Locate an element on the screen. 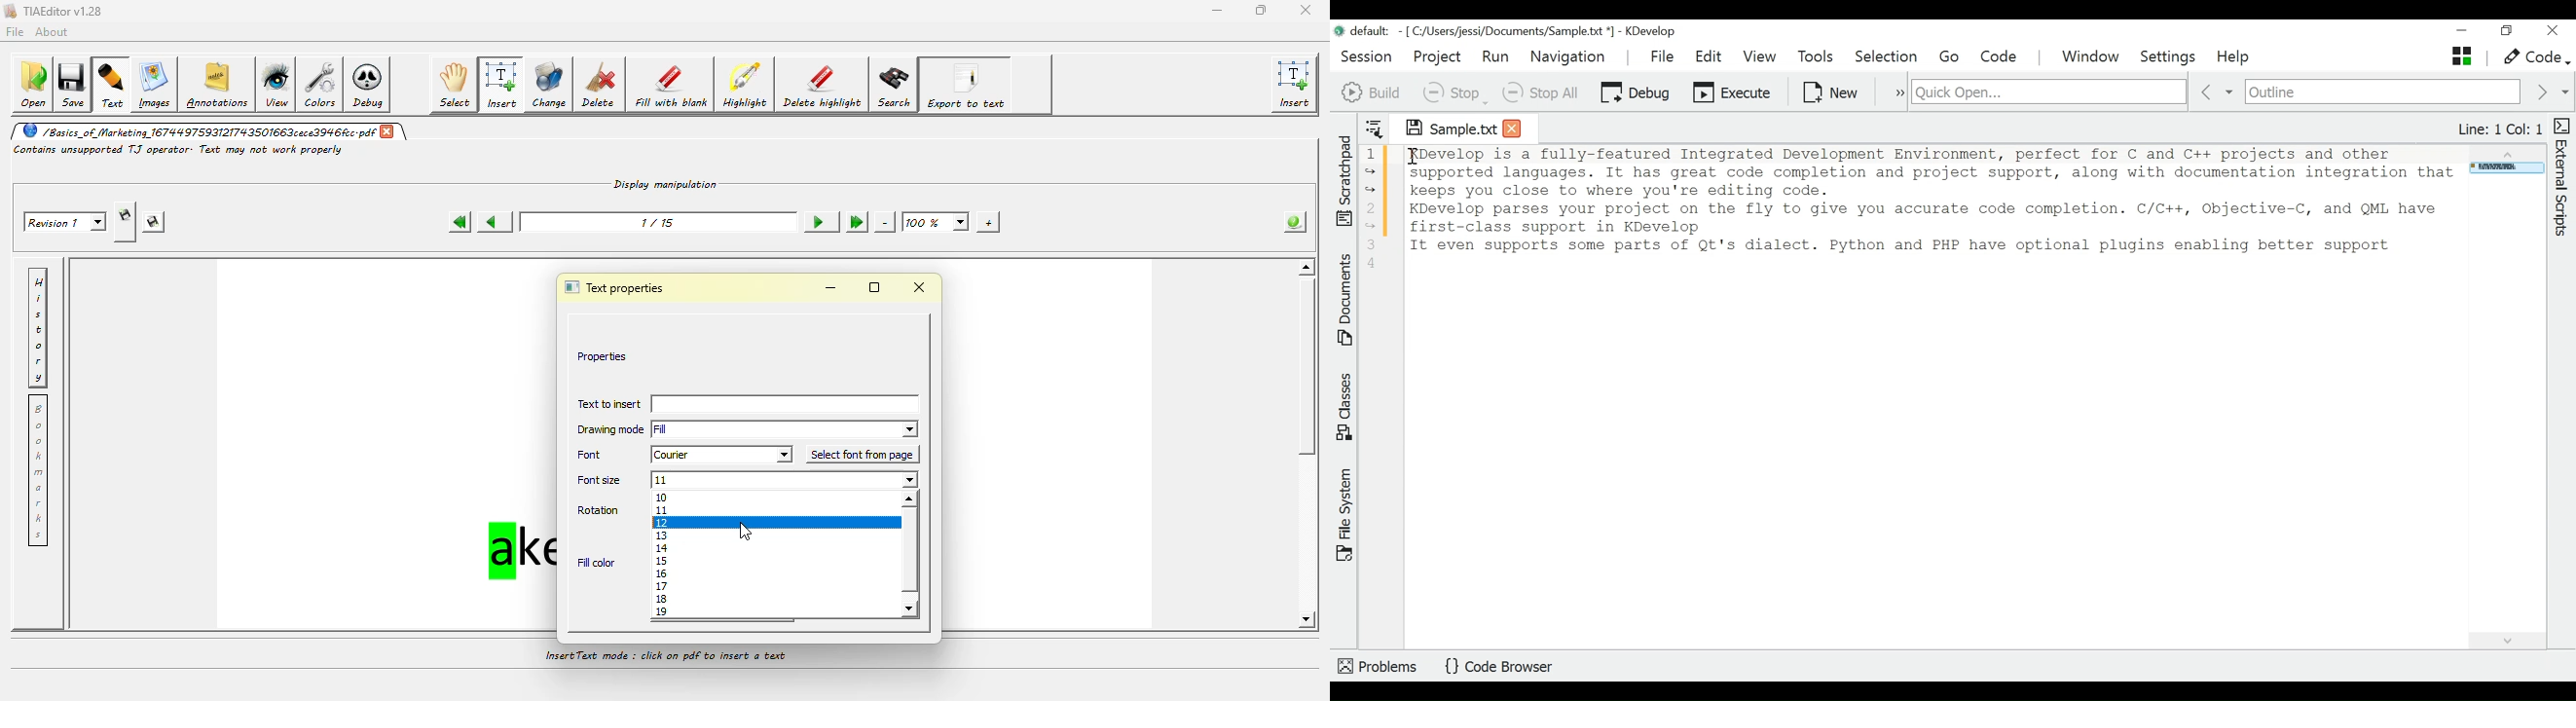 This screenshot has height=728, width=2576. Edit is located at coordinates (1710, 56).